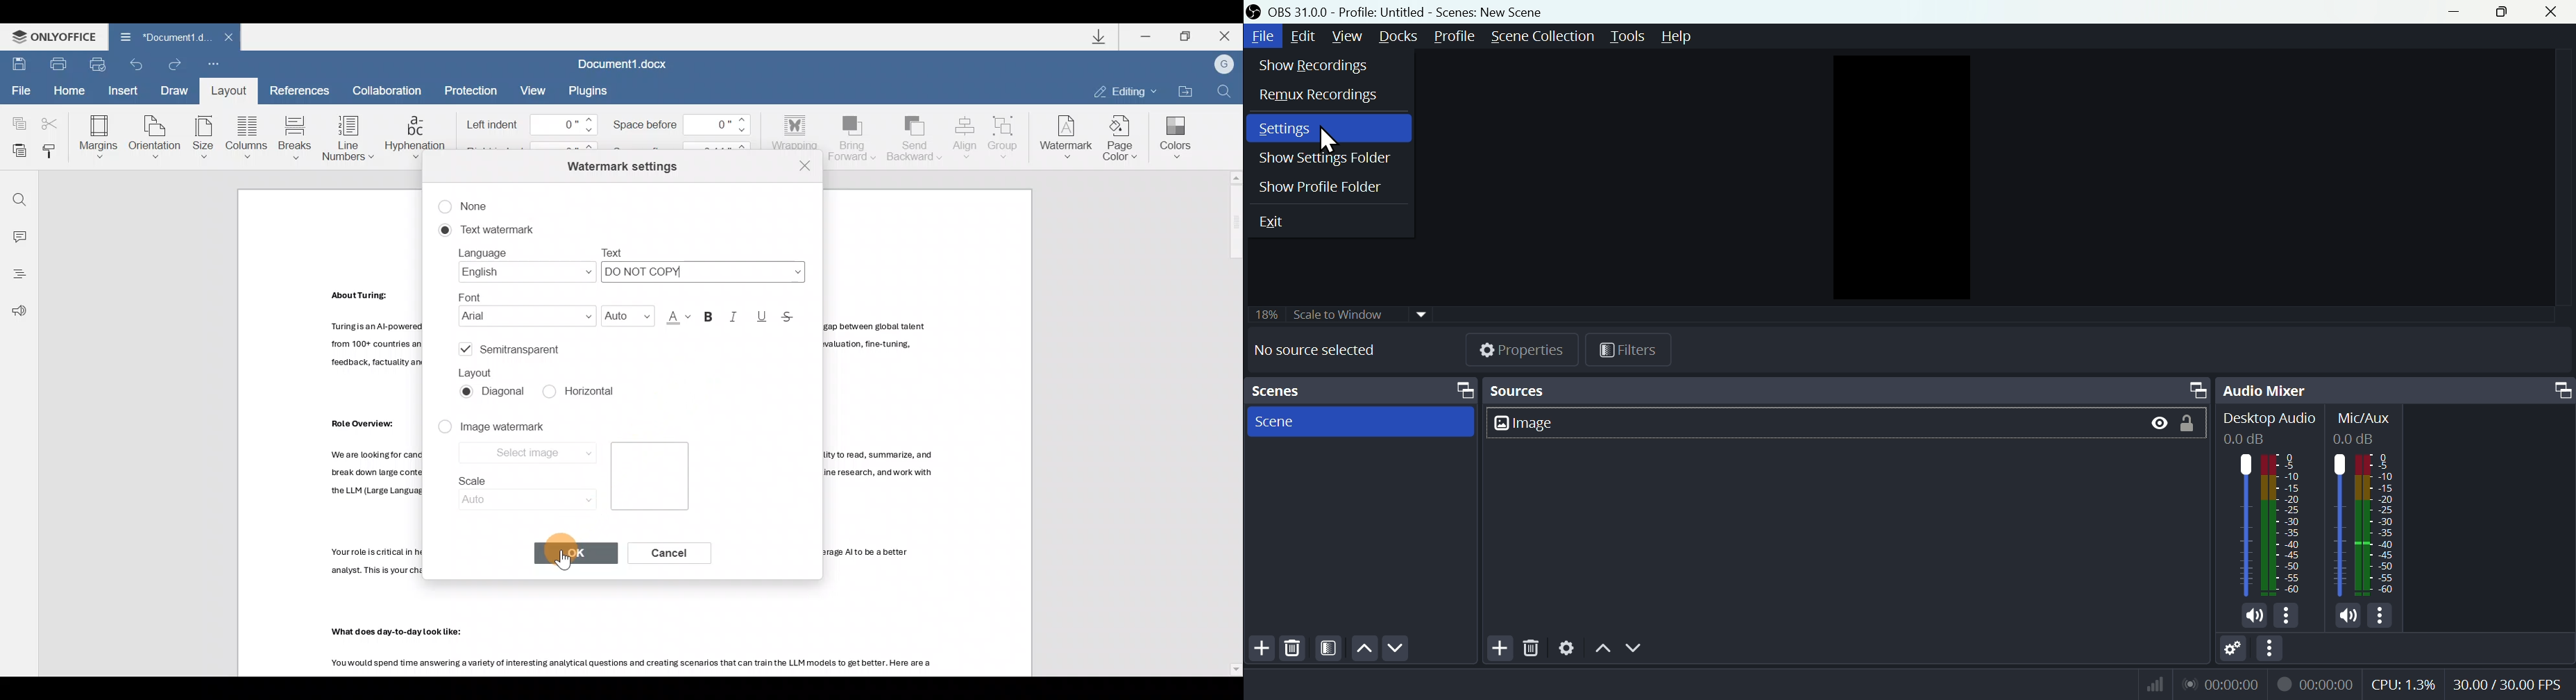 The width and height of the screenshot is (2576, 700). Describe the element at coordinates (1514, 350) in the screenshot. I see `Properties` at that location.